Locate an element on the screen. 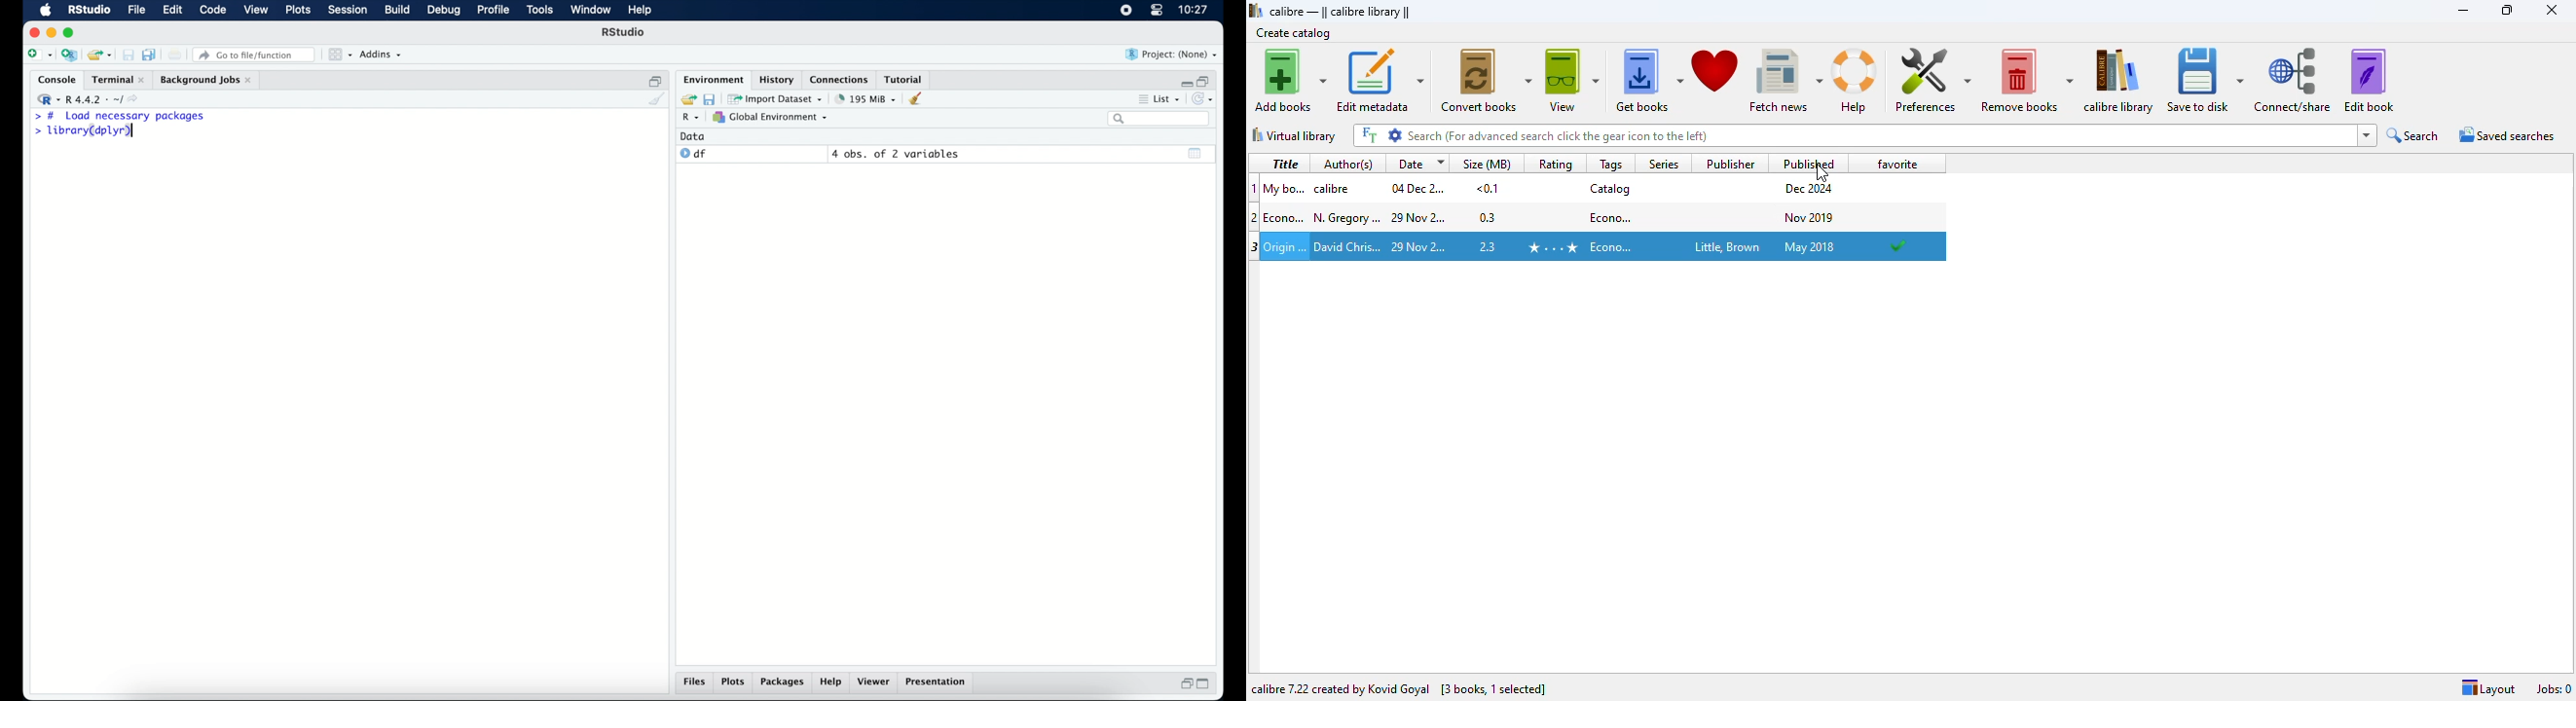 The height and width of the screenshot is (728, 2576). save to disk is located at coordinates (2203, 80).